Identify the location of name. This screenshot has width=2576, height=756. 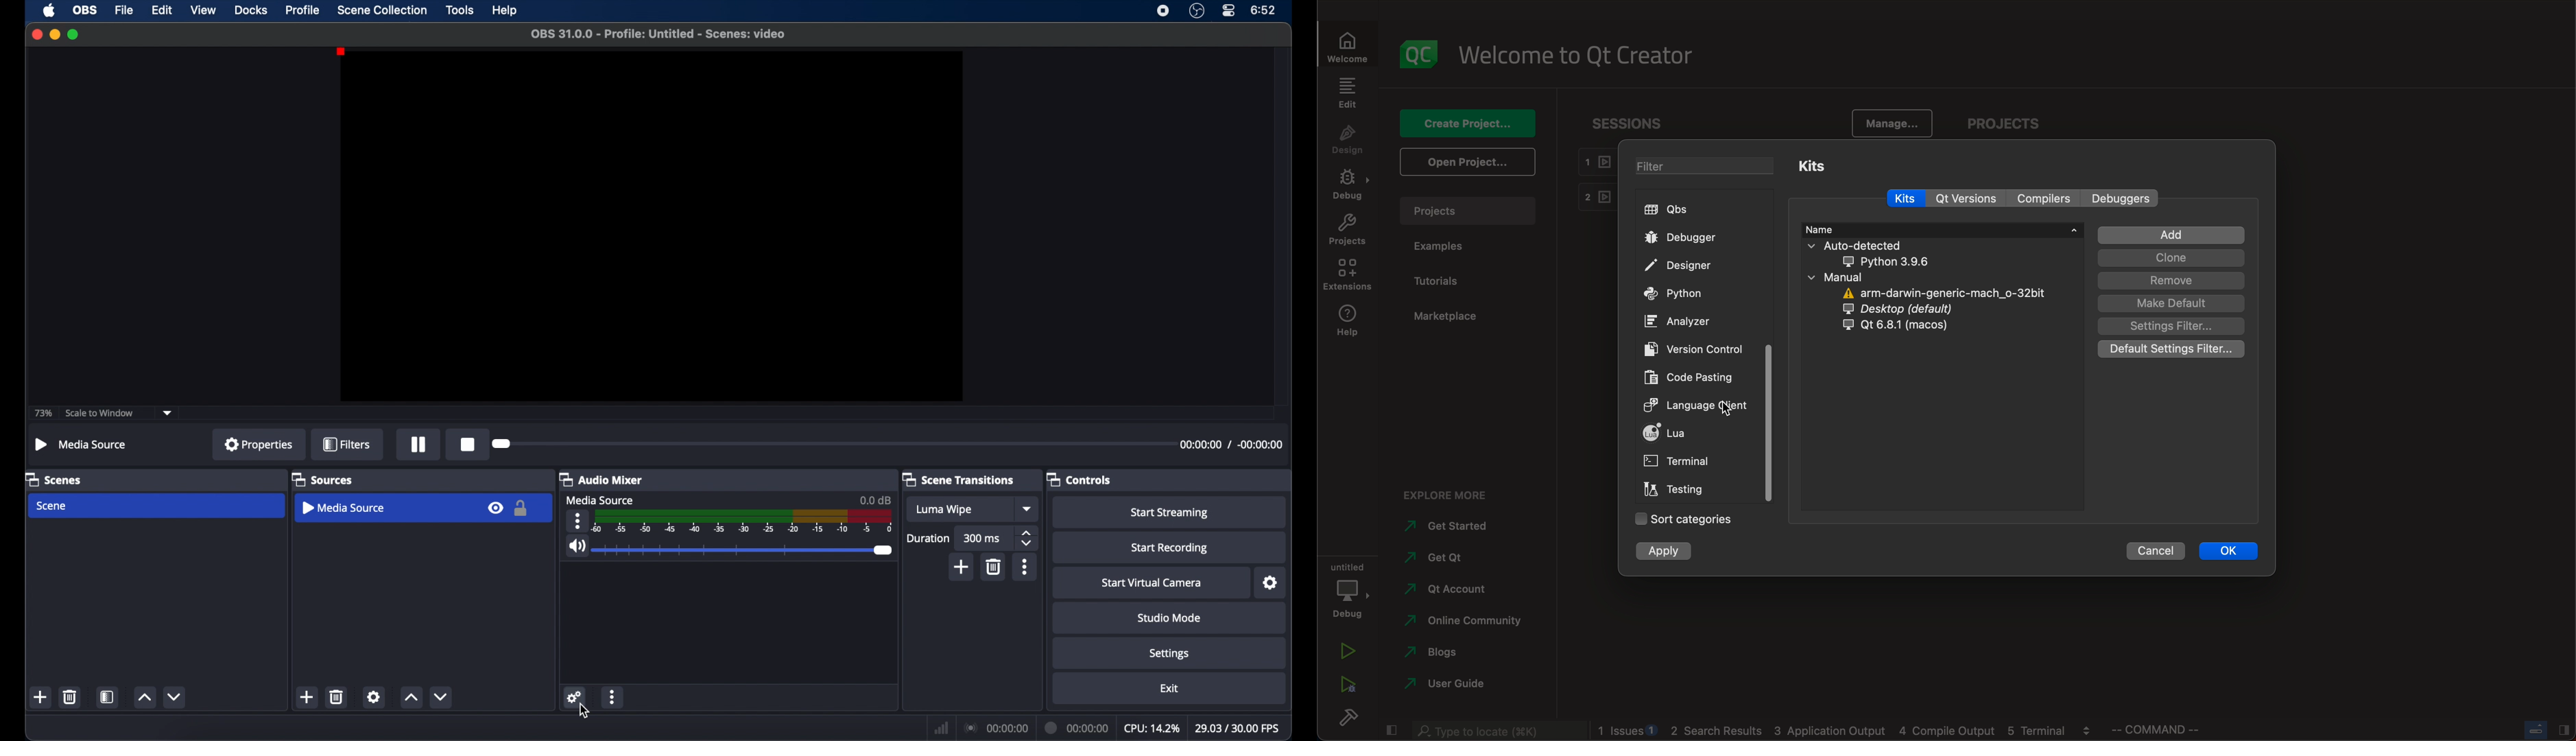
(1942, 229).